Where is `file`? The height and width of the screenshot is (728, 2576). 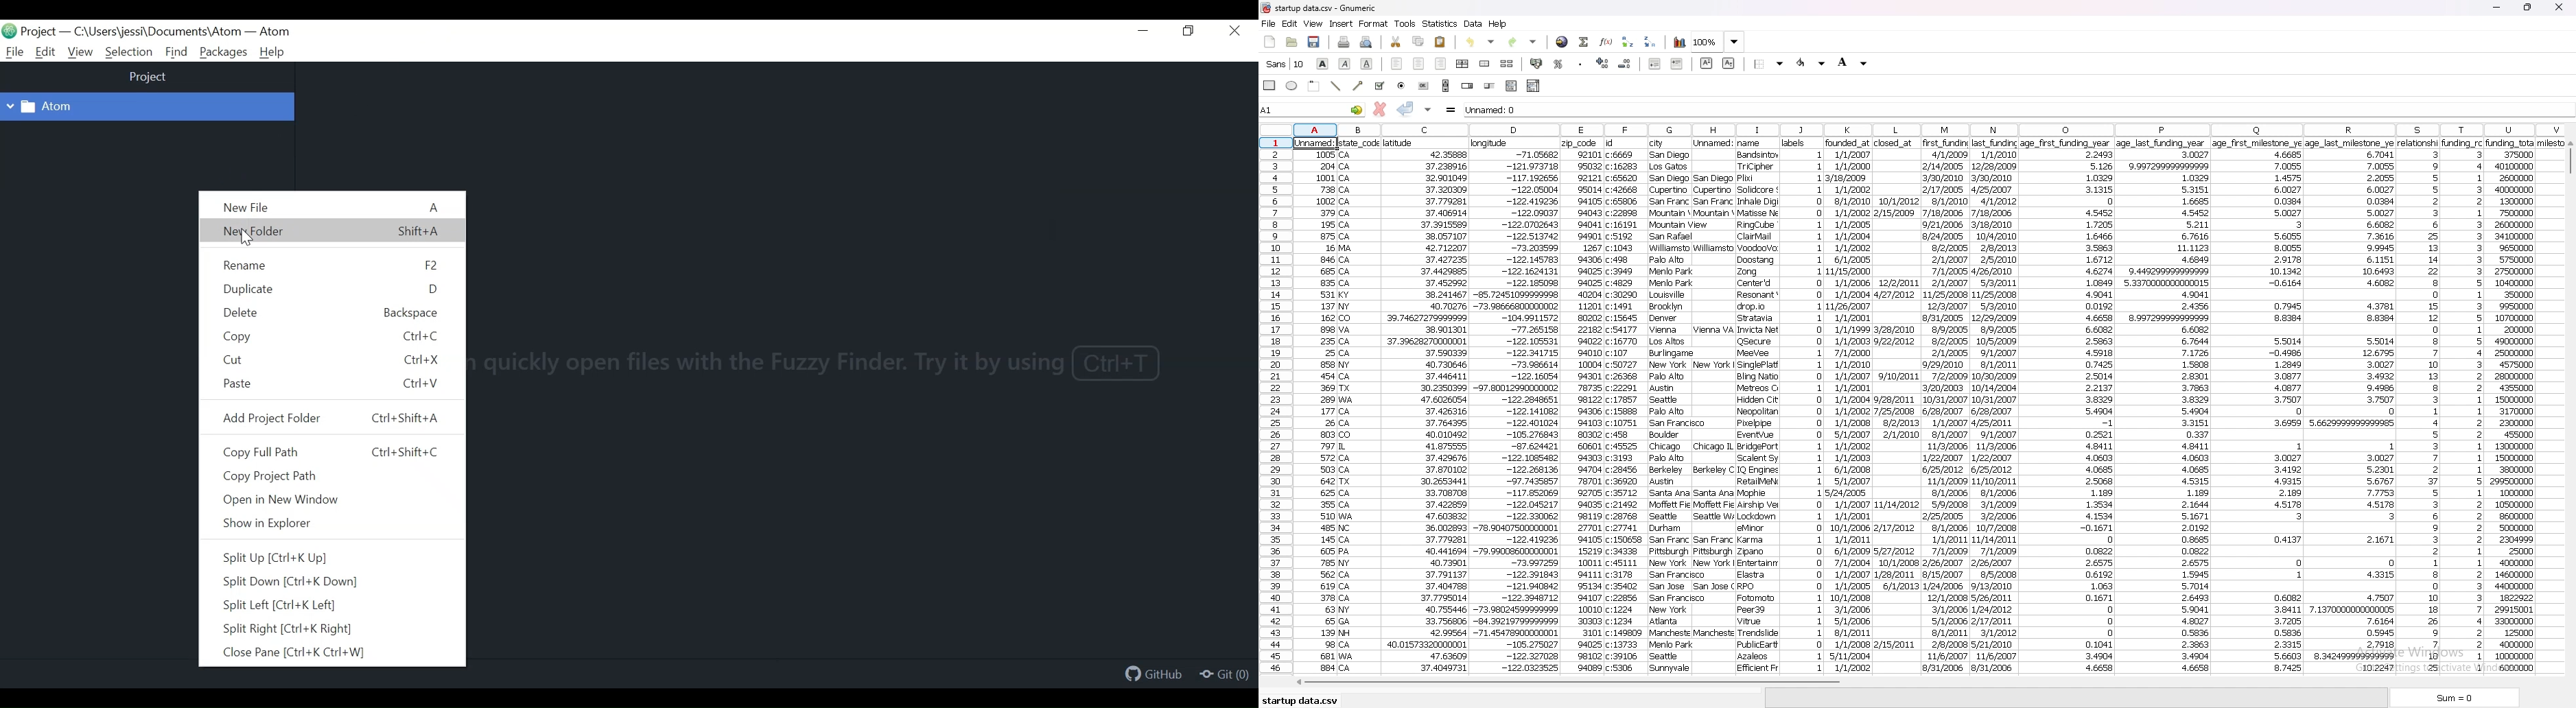
file is located at coordinates (1268, 23).